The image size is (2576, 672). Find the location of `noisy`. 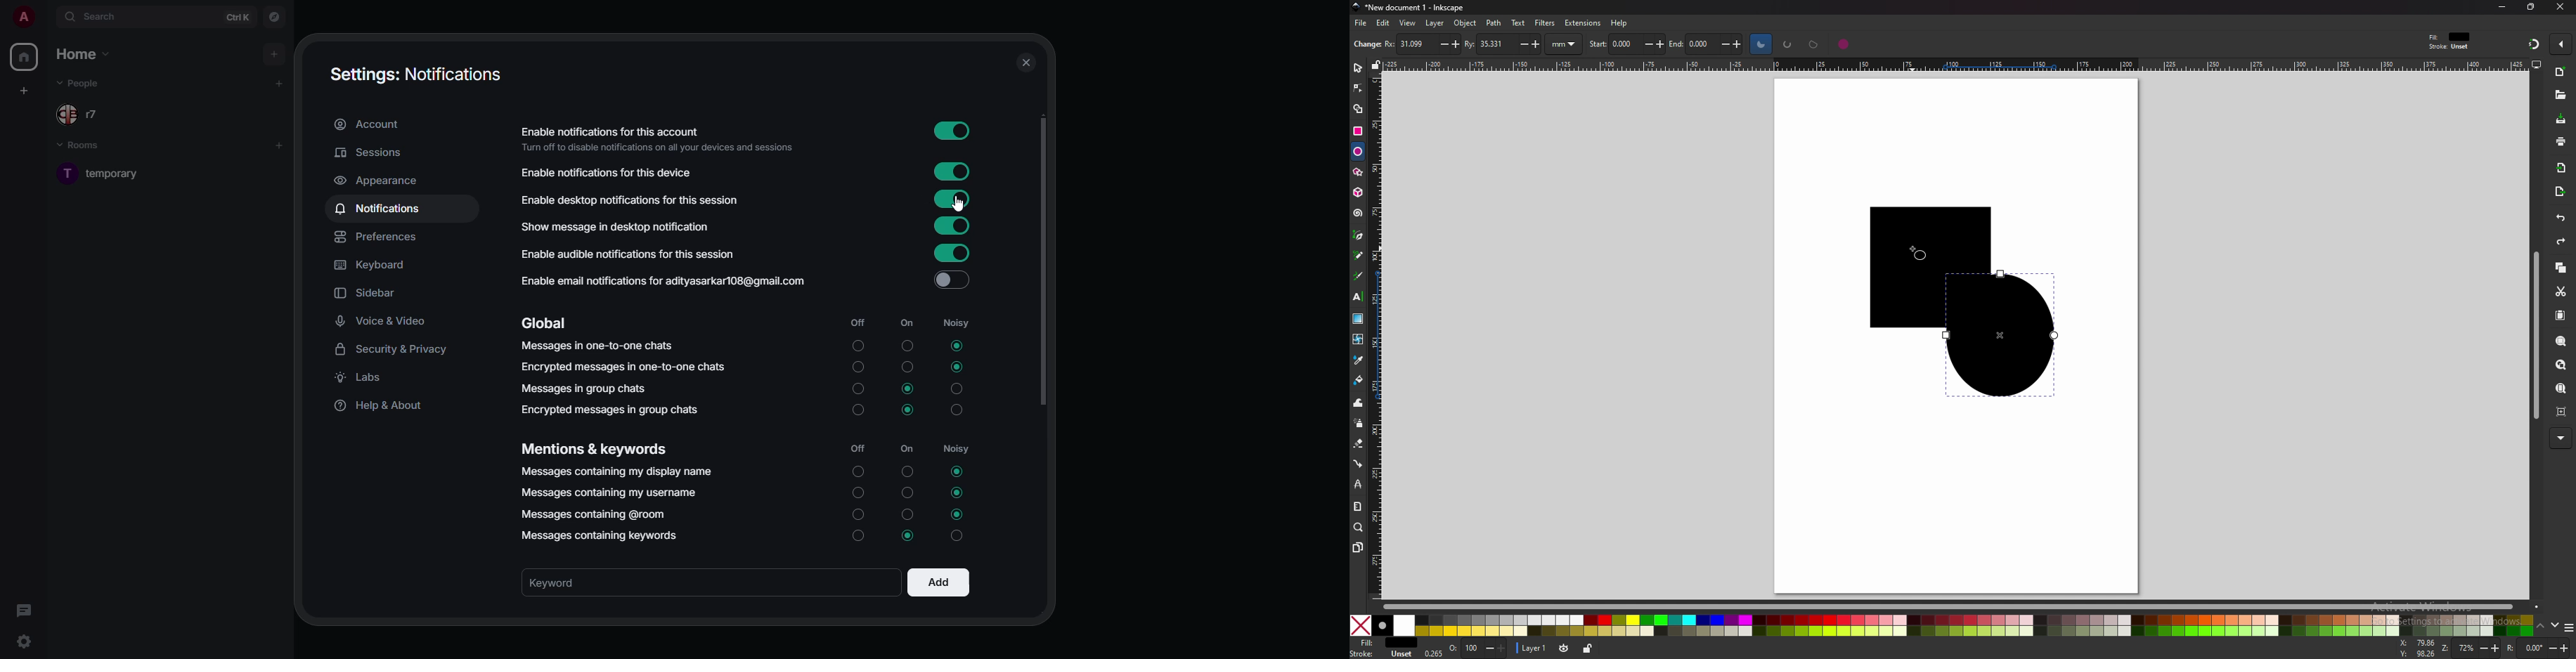

noisy is located at coordinates (956, 412).